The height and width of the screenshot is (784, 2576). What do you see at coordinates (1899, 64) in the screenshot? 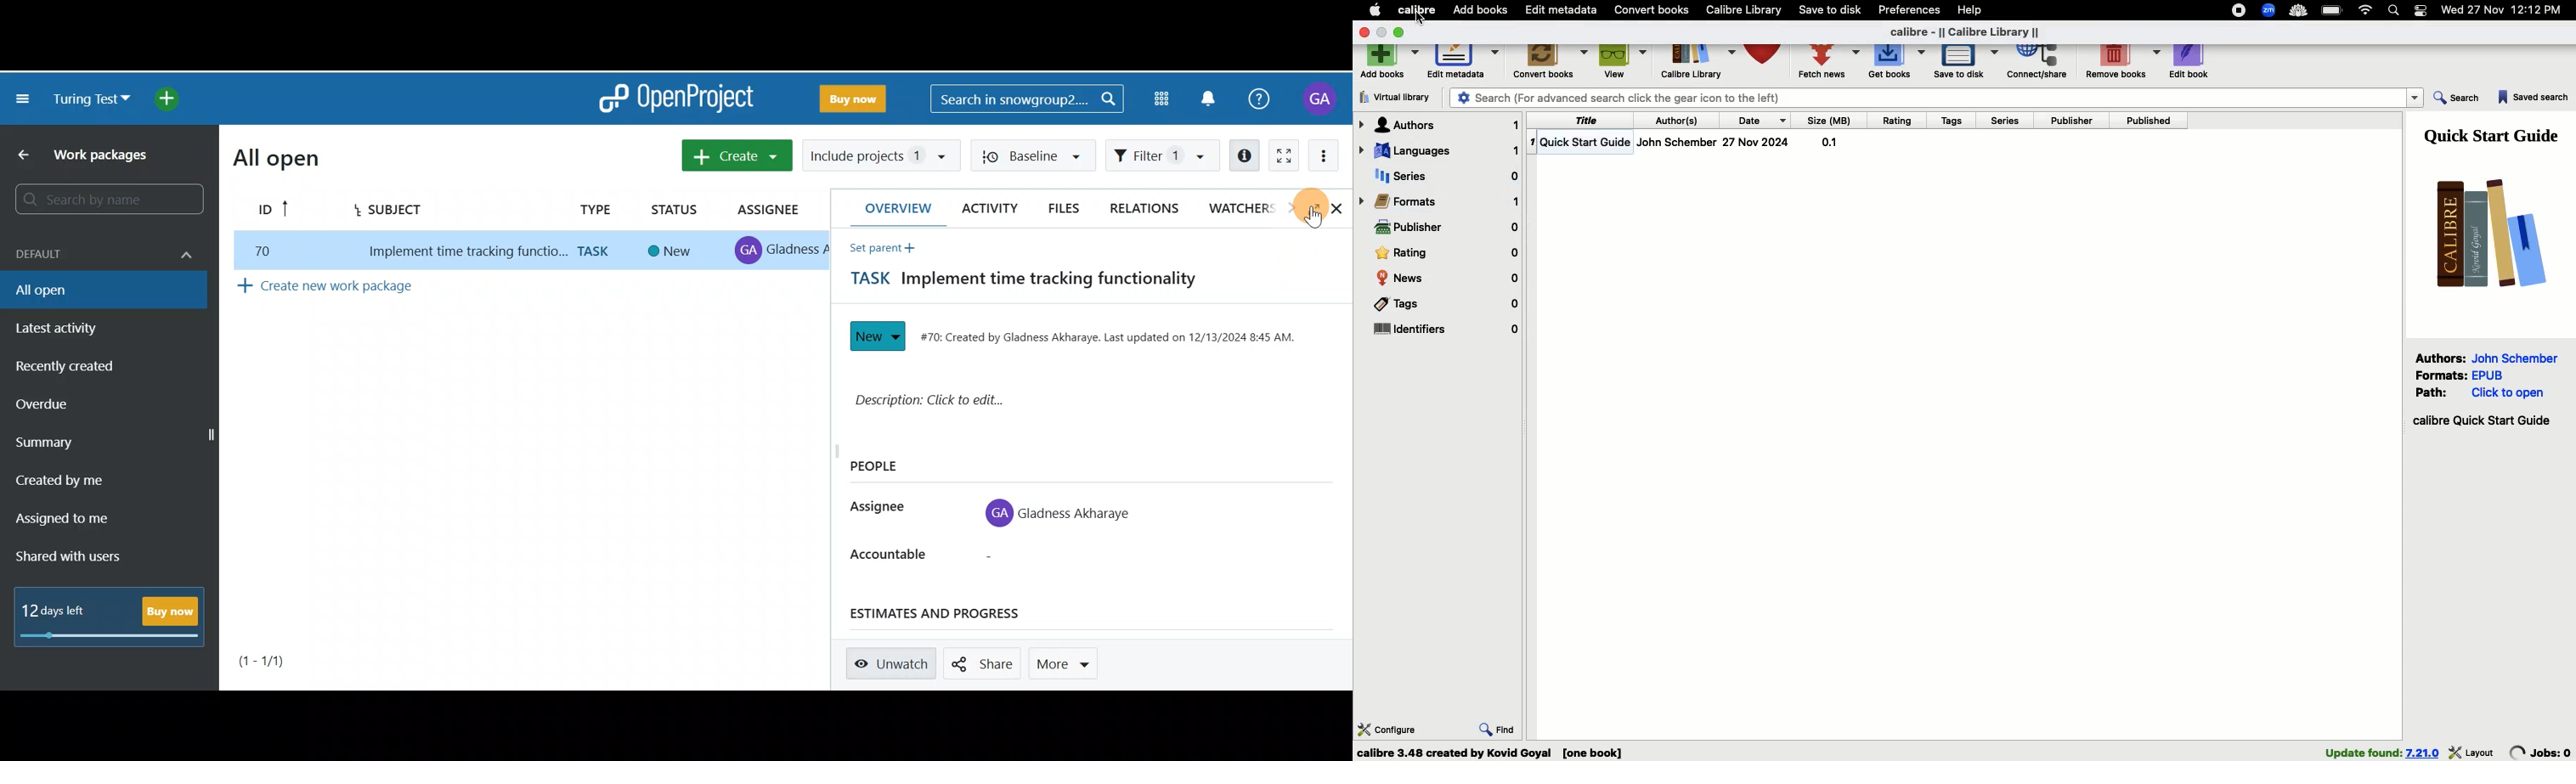
I see `Get books` at bounding box center [1899, 64].